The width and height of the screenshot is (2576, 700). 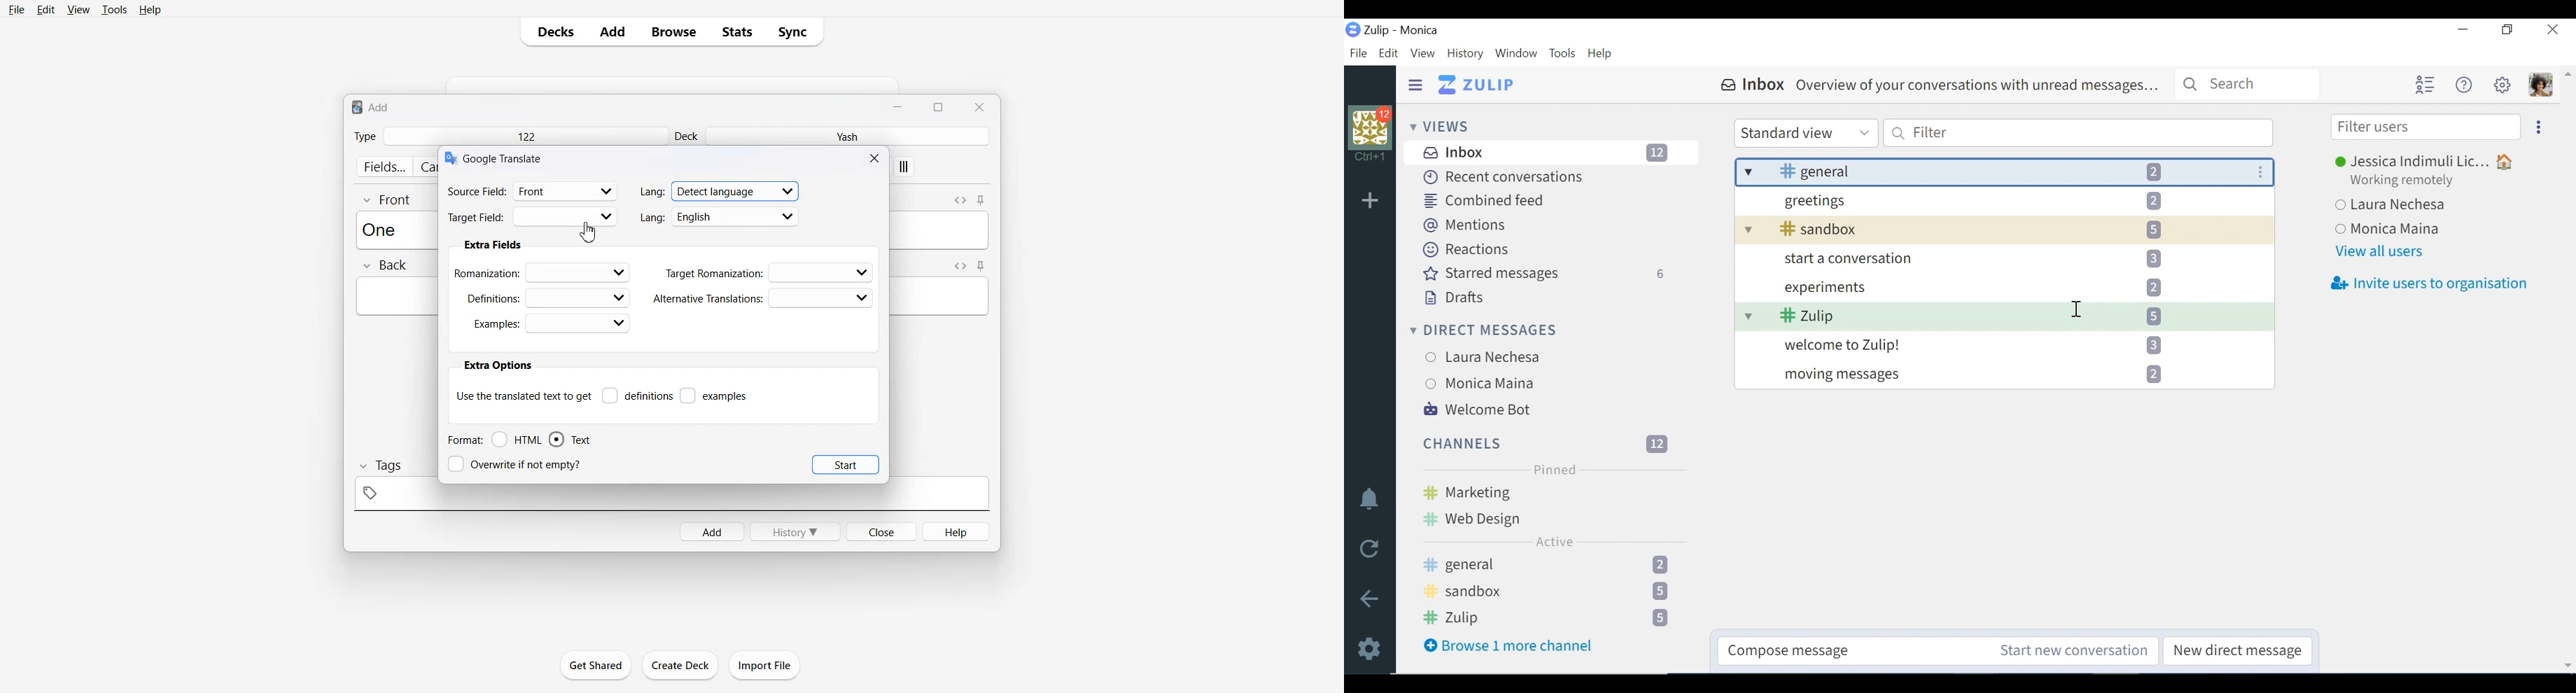 What do you see at coordinates (2568, 224) in the screenshot?
I see `Vertical Scroll bar ` at bounding box center [2568, 224].